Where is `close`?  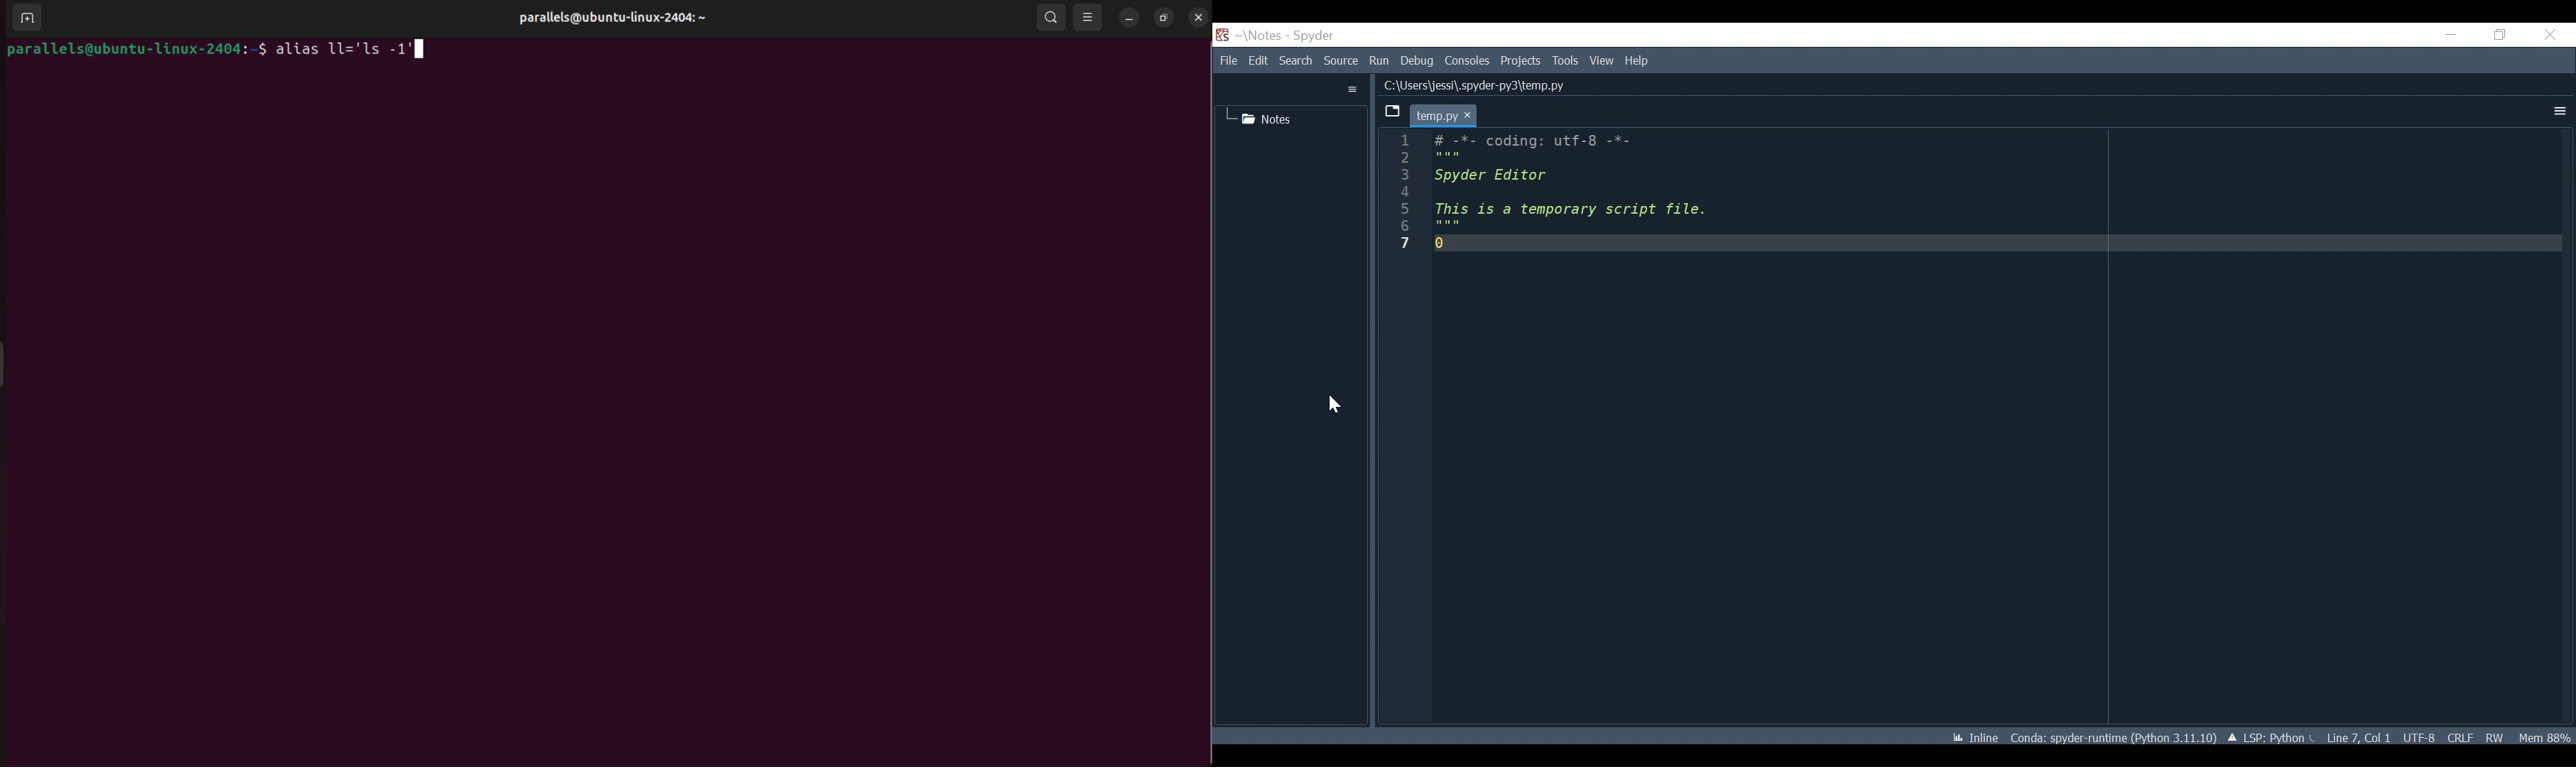 close is located at coordinates (1197, 16).